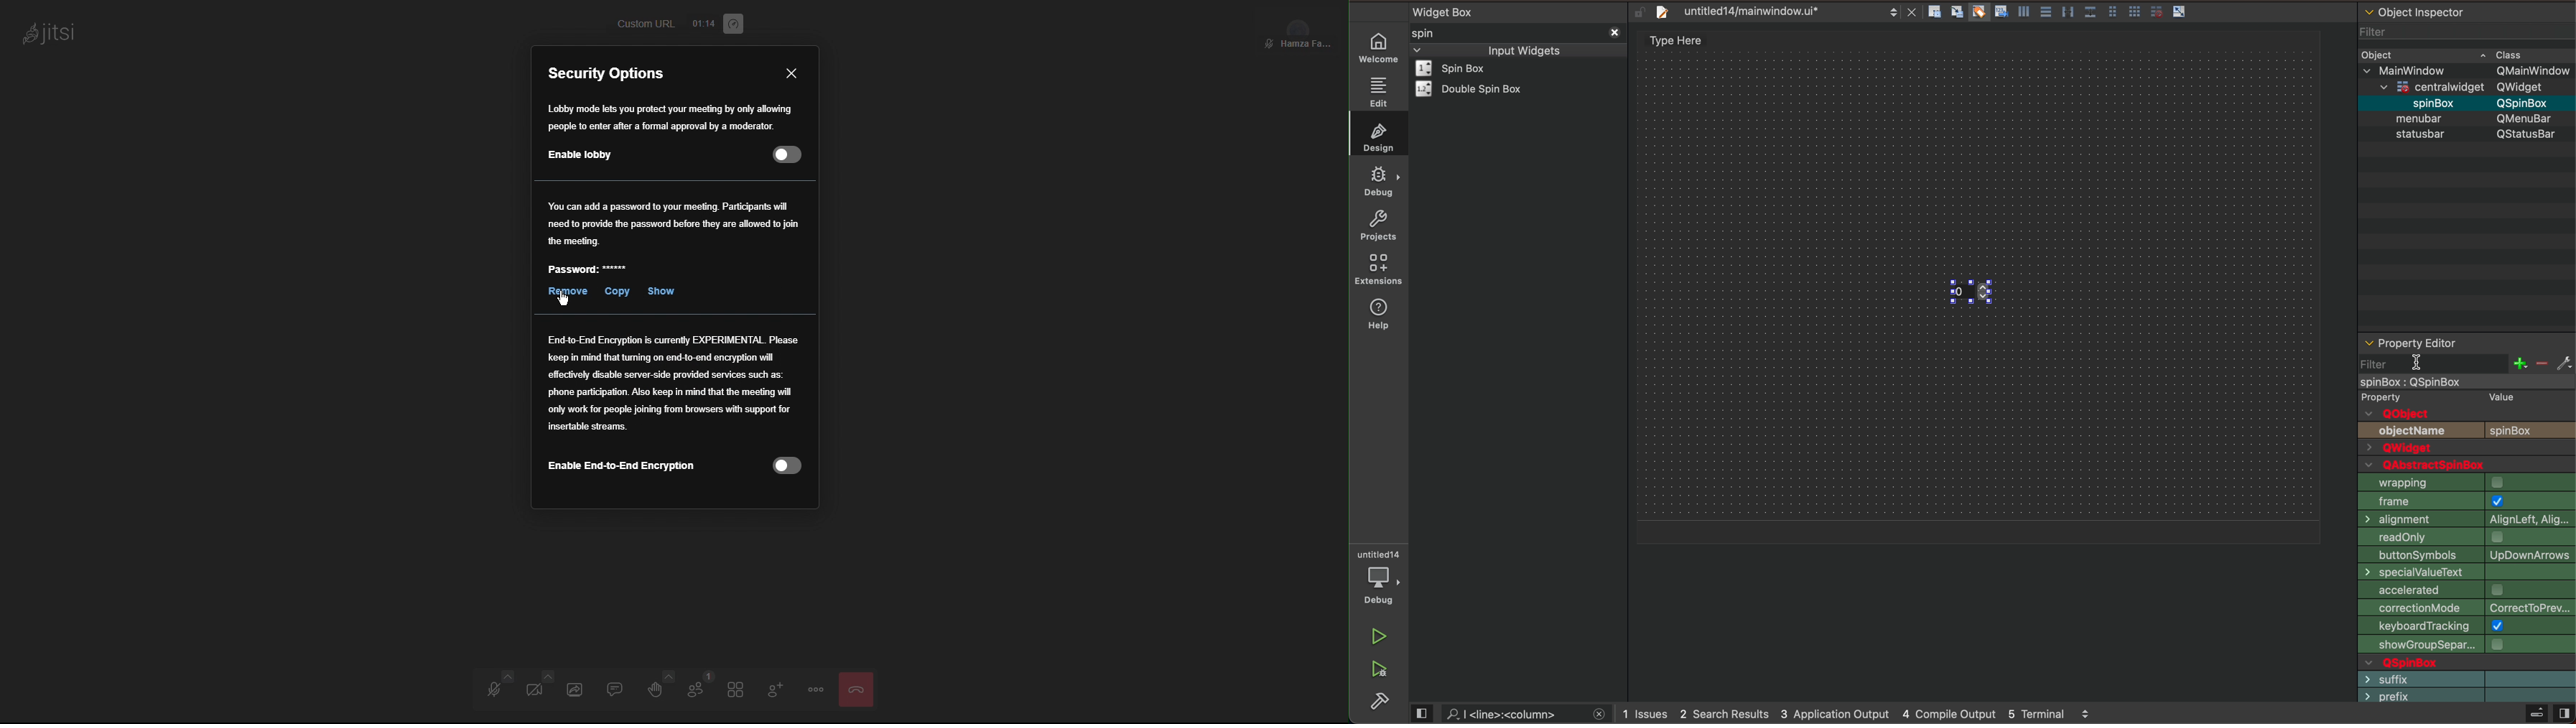 The height and width of the screenshot is (728, 2576). I want to click on filter, so click(2375, 29).